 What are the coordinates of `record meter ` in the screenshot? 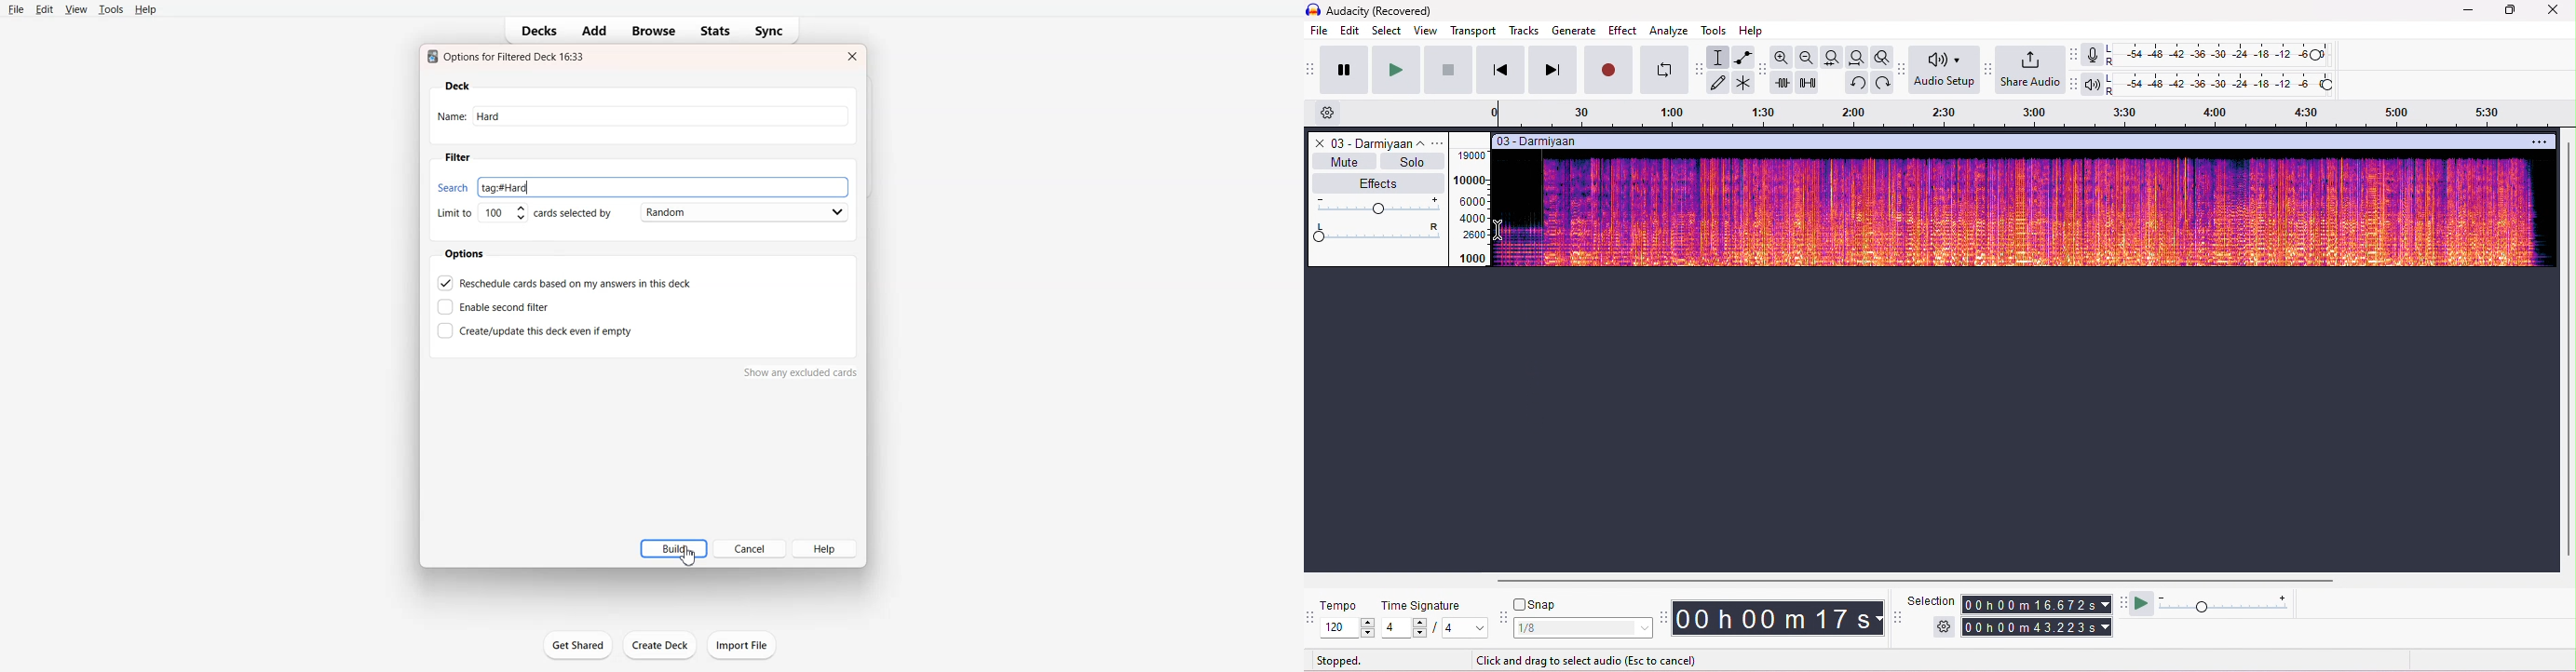 It's located at (2092, 55).